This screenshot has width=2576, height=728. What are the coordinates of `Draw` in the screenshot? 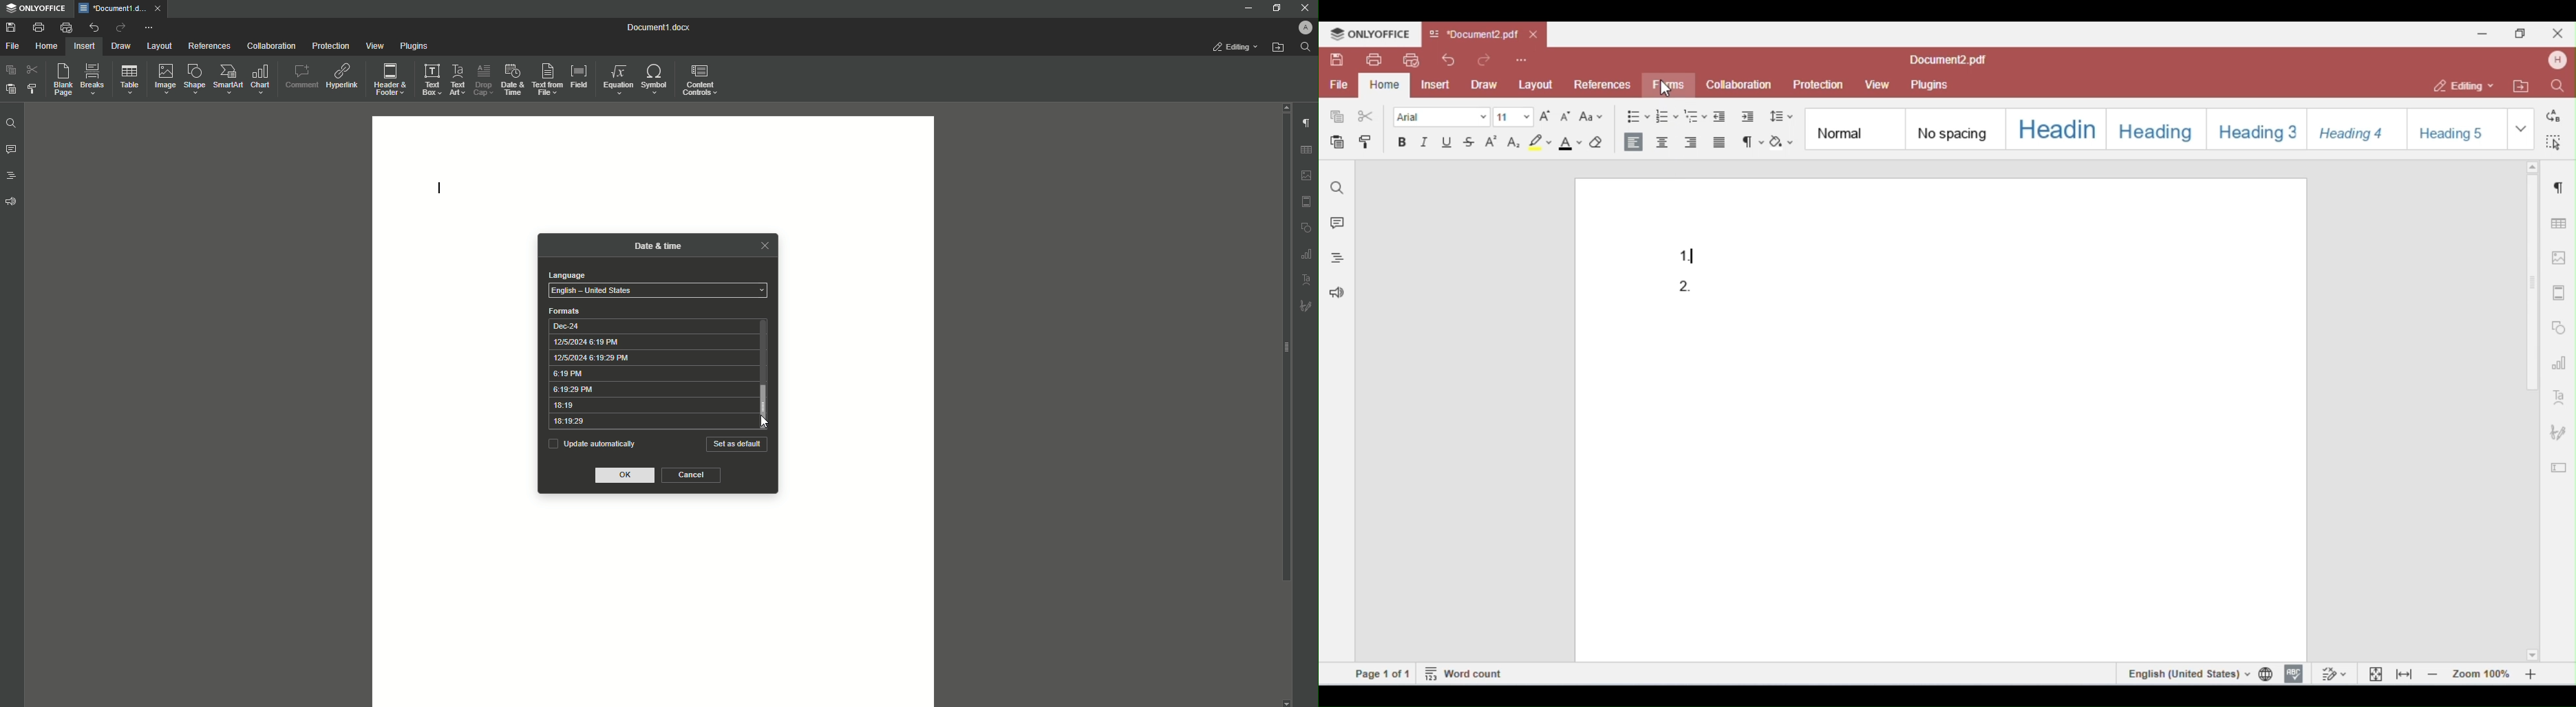 It's located at (121, 45).